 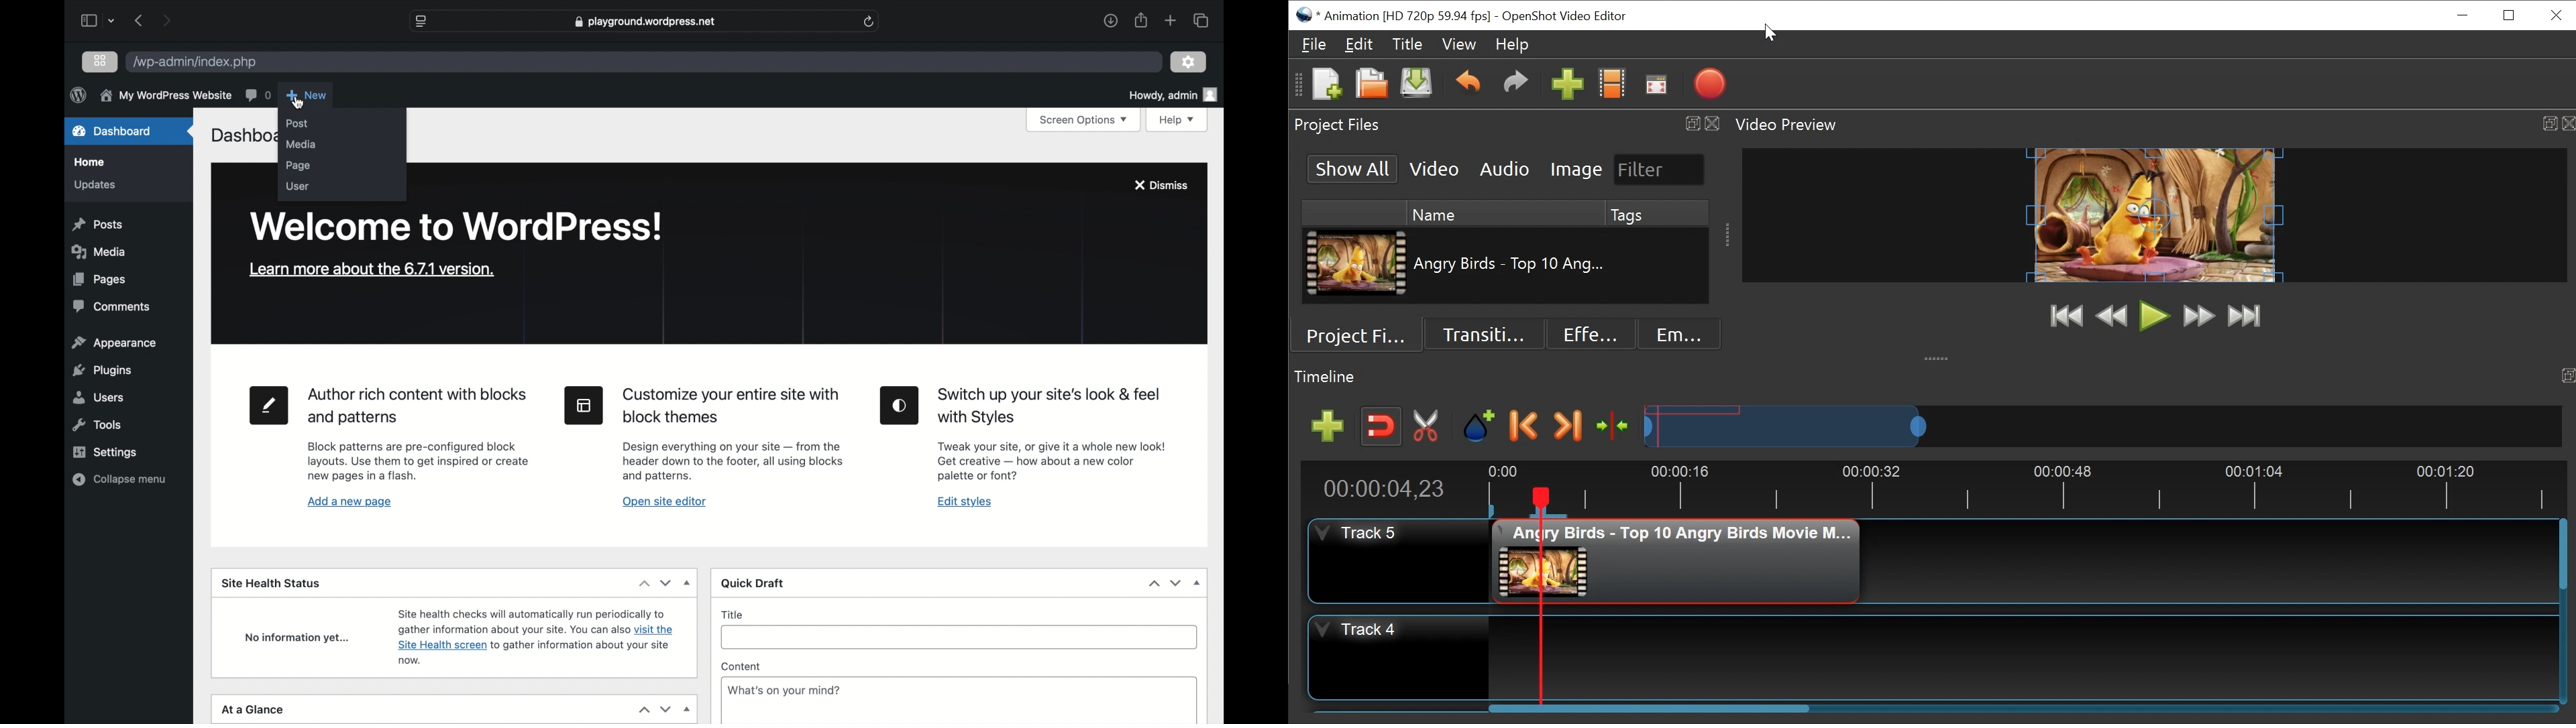 What do you see at coordinates (869, 21) in the screenshot?
I see `refresh` at bounding box center [869, 21].